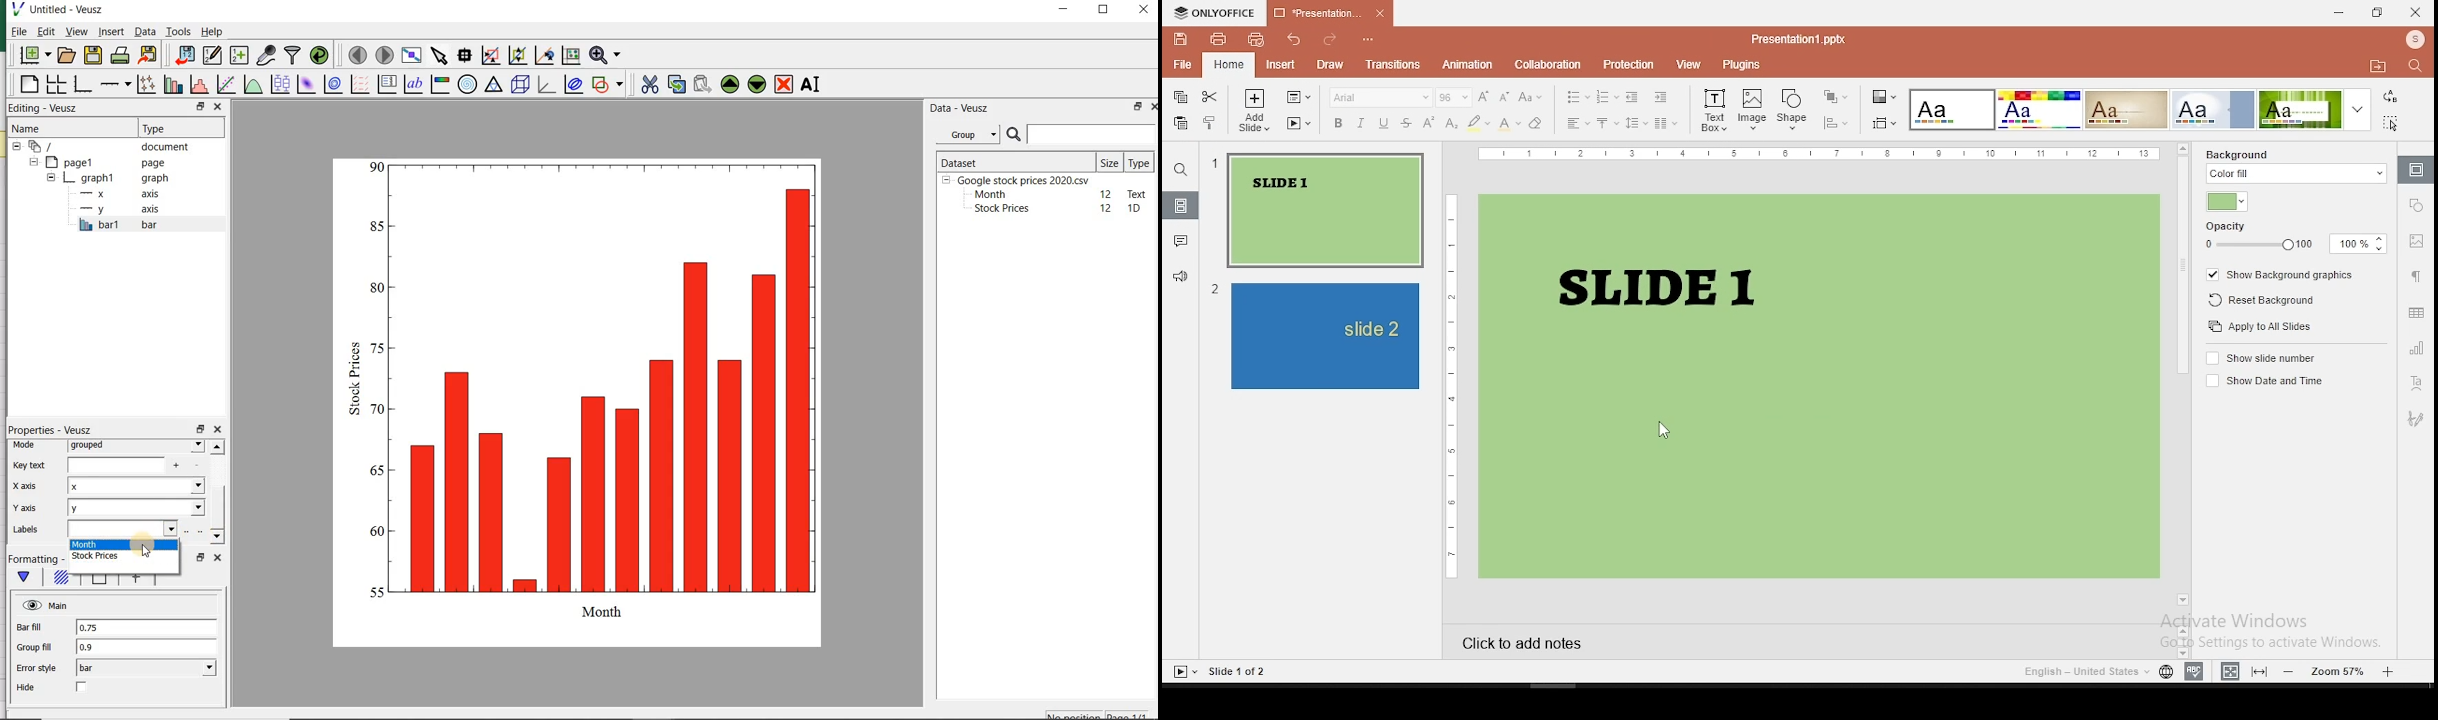  I want to click on Data, so click(145, 33).